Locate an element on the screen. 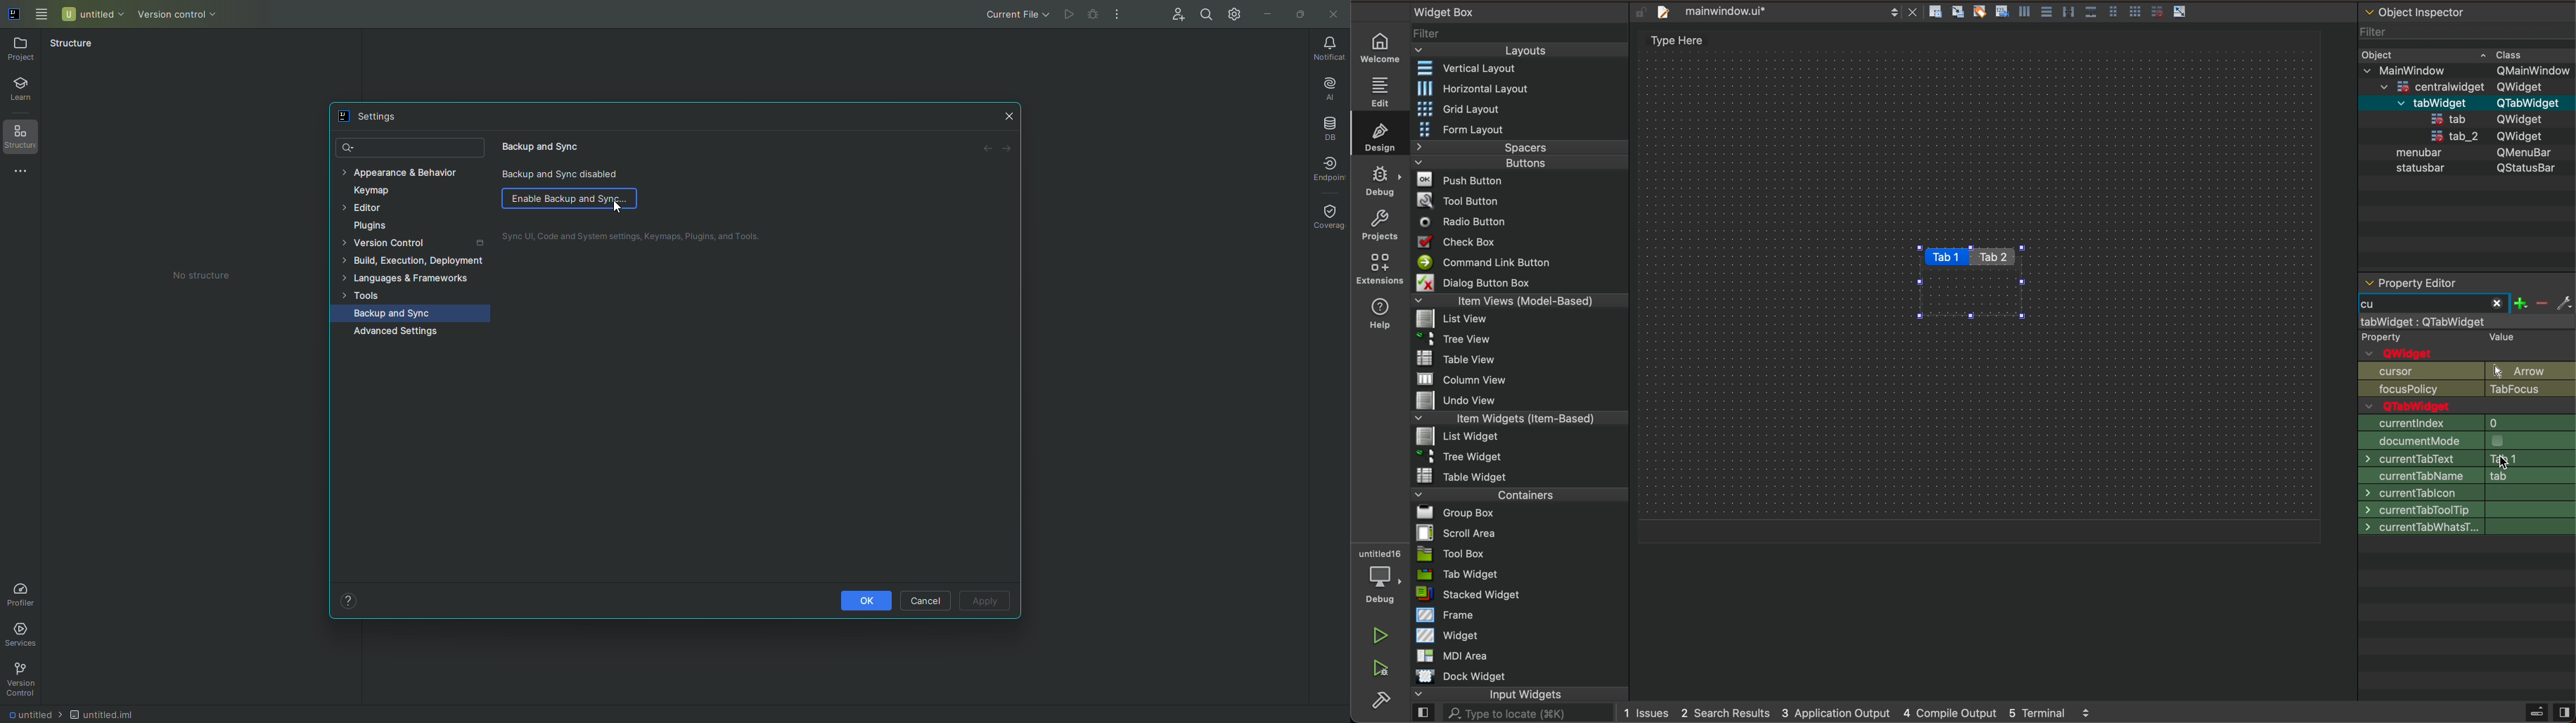 Image resolution: width=2576 pixels, height=728 pixels. Advanced Settings is located at coordinates (397, 332).